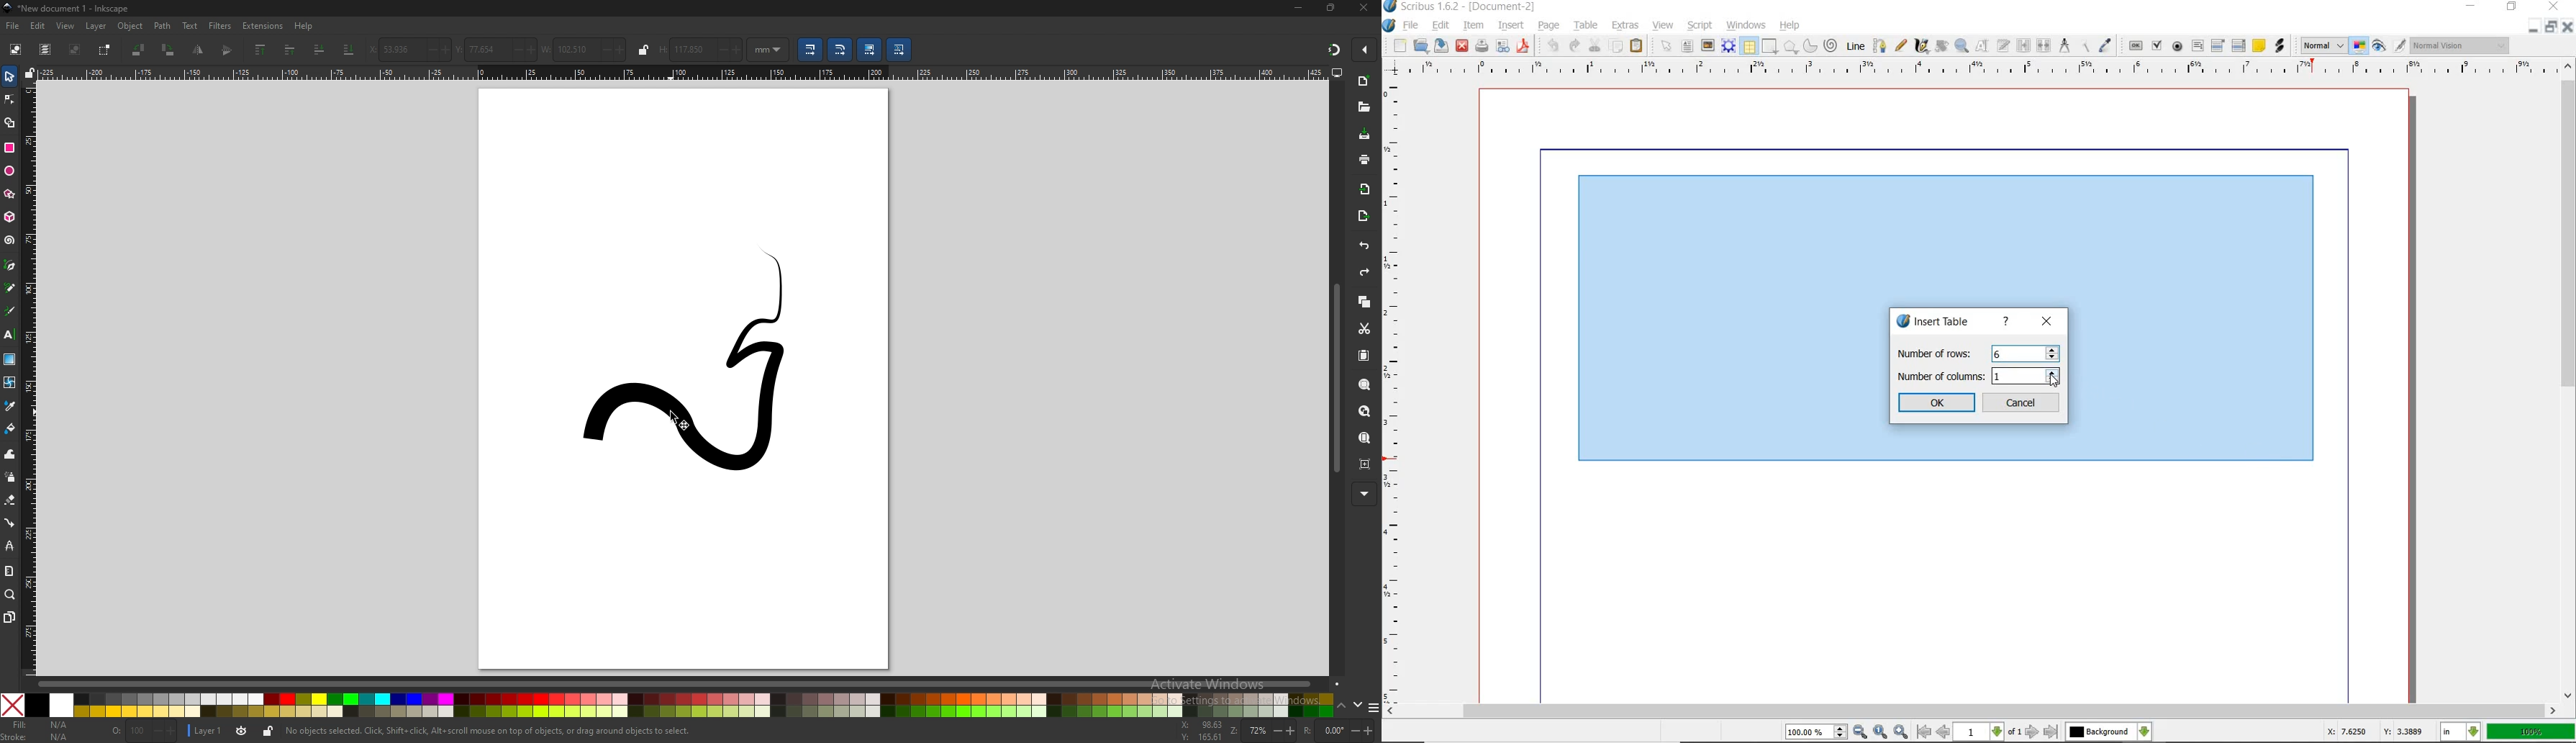 This screenshot has width=2576, height=756. Describe the element at coordinates (11, 122) in the screenshot. I see `shape builder` at that location.